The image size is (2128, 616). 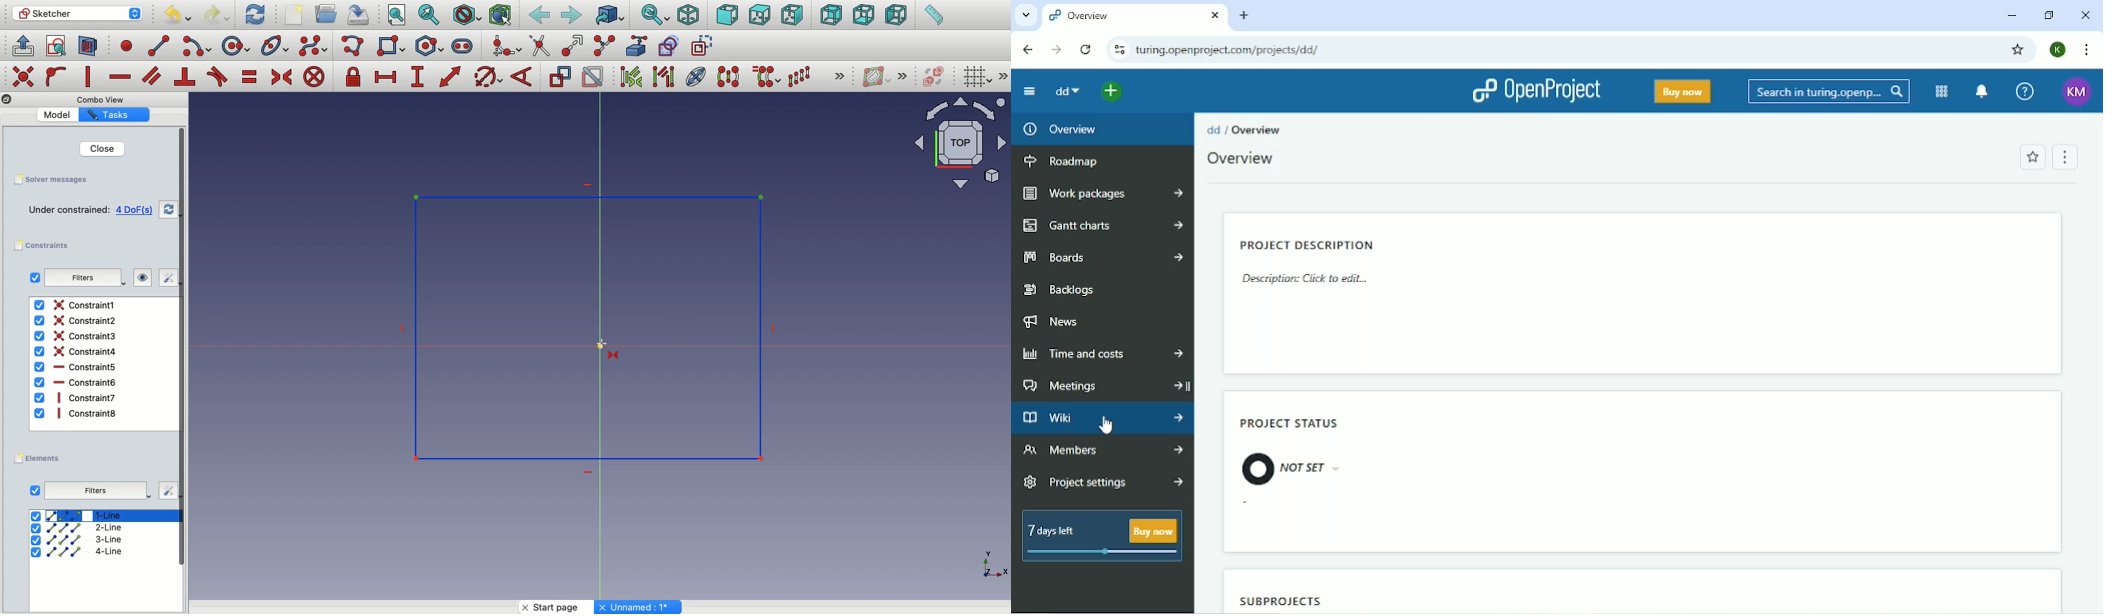 I want to click on circle, so click(x=236, y=46).